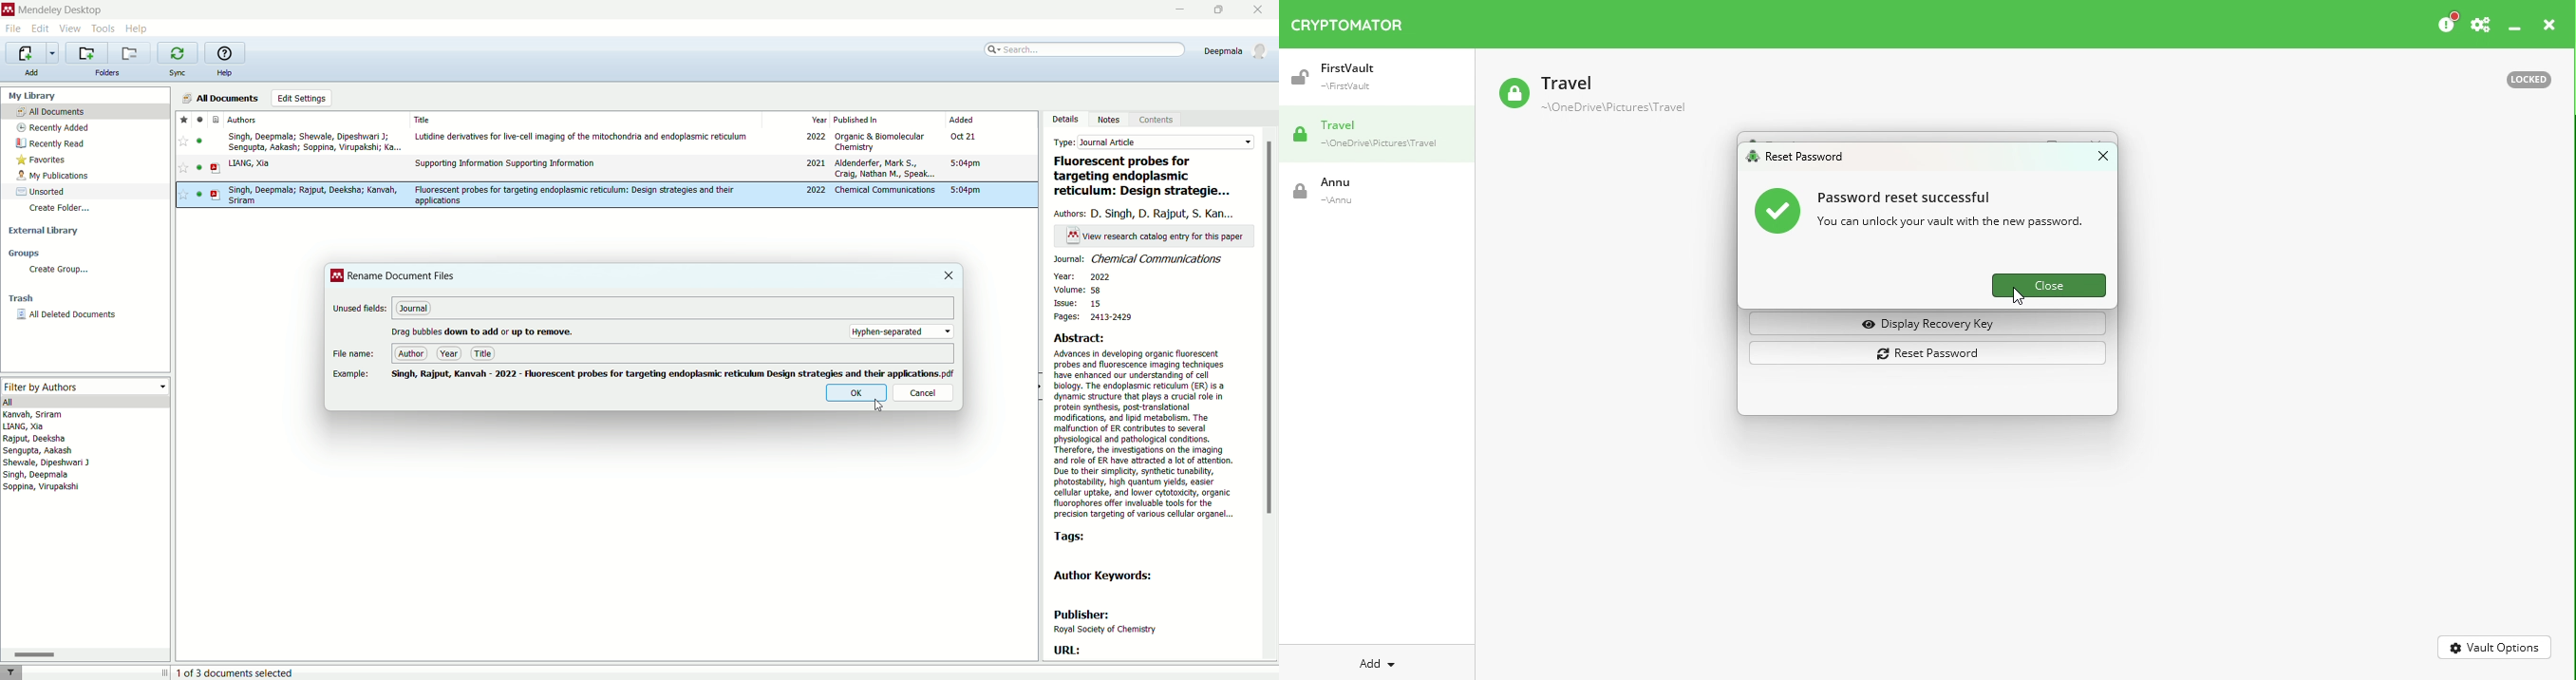  Describe the element at coordinates (966, 163) in the screenshot. I see `5:04pm` at that location.